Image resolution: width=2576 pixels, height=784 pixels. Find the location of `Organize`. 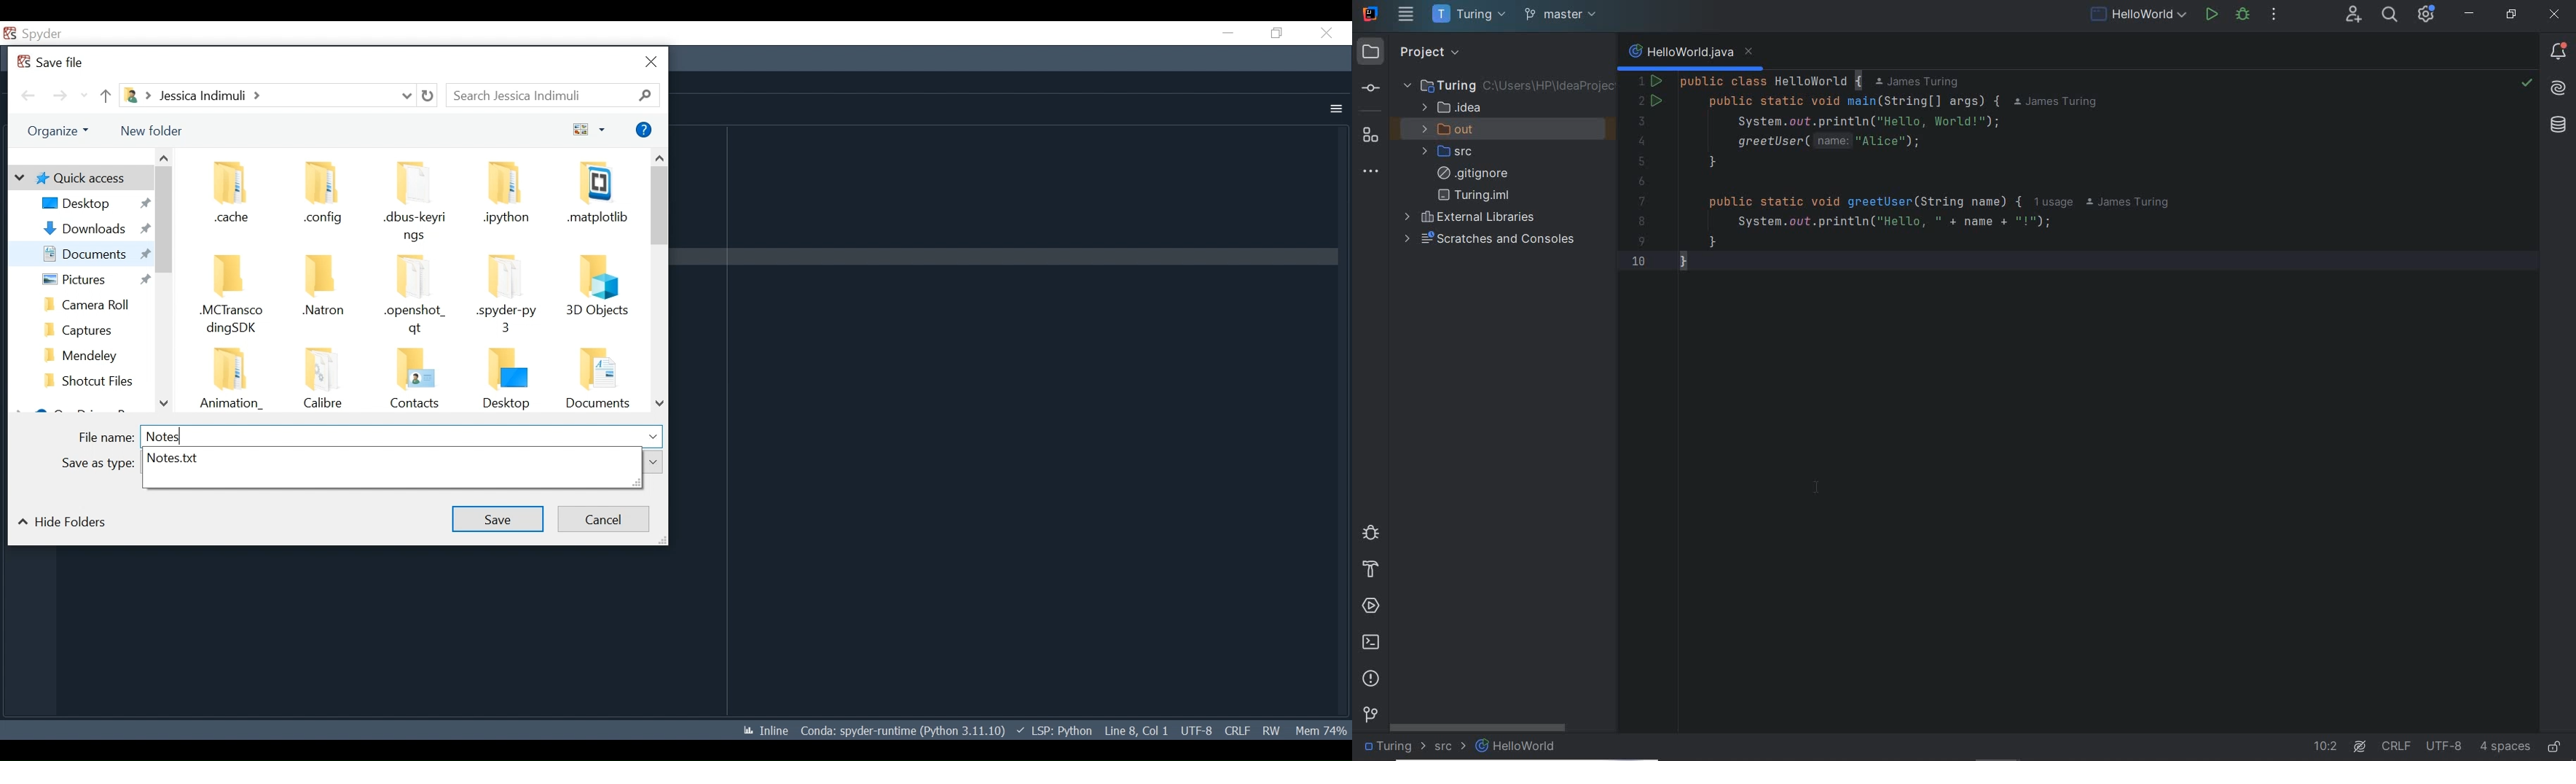

Organize is located at coordinates (56, 131).